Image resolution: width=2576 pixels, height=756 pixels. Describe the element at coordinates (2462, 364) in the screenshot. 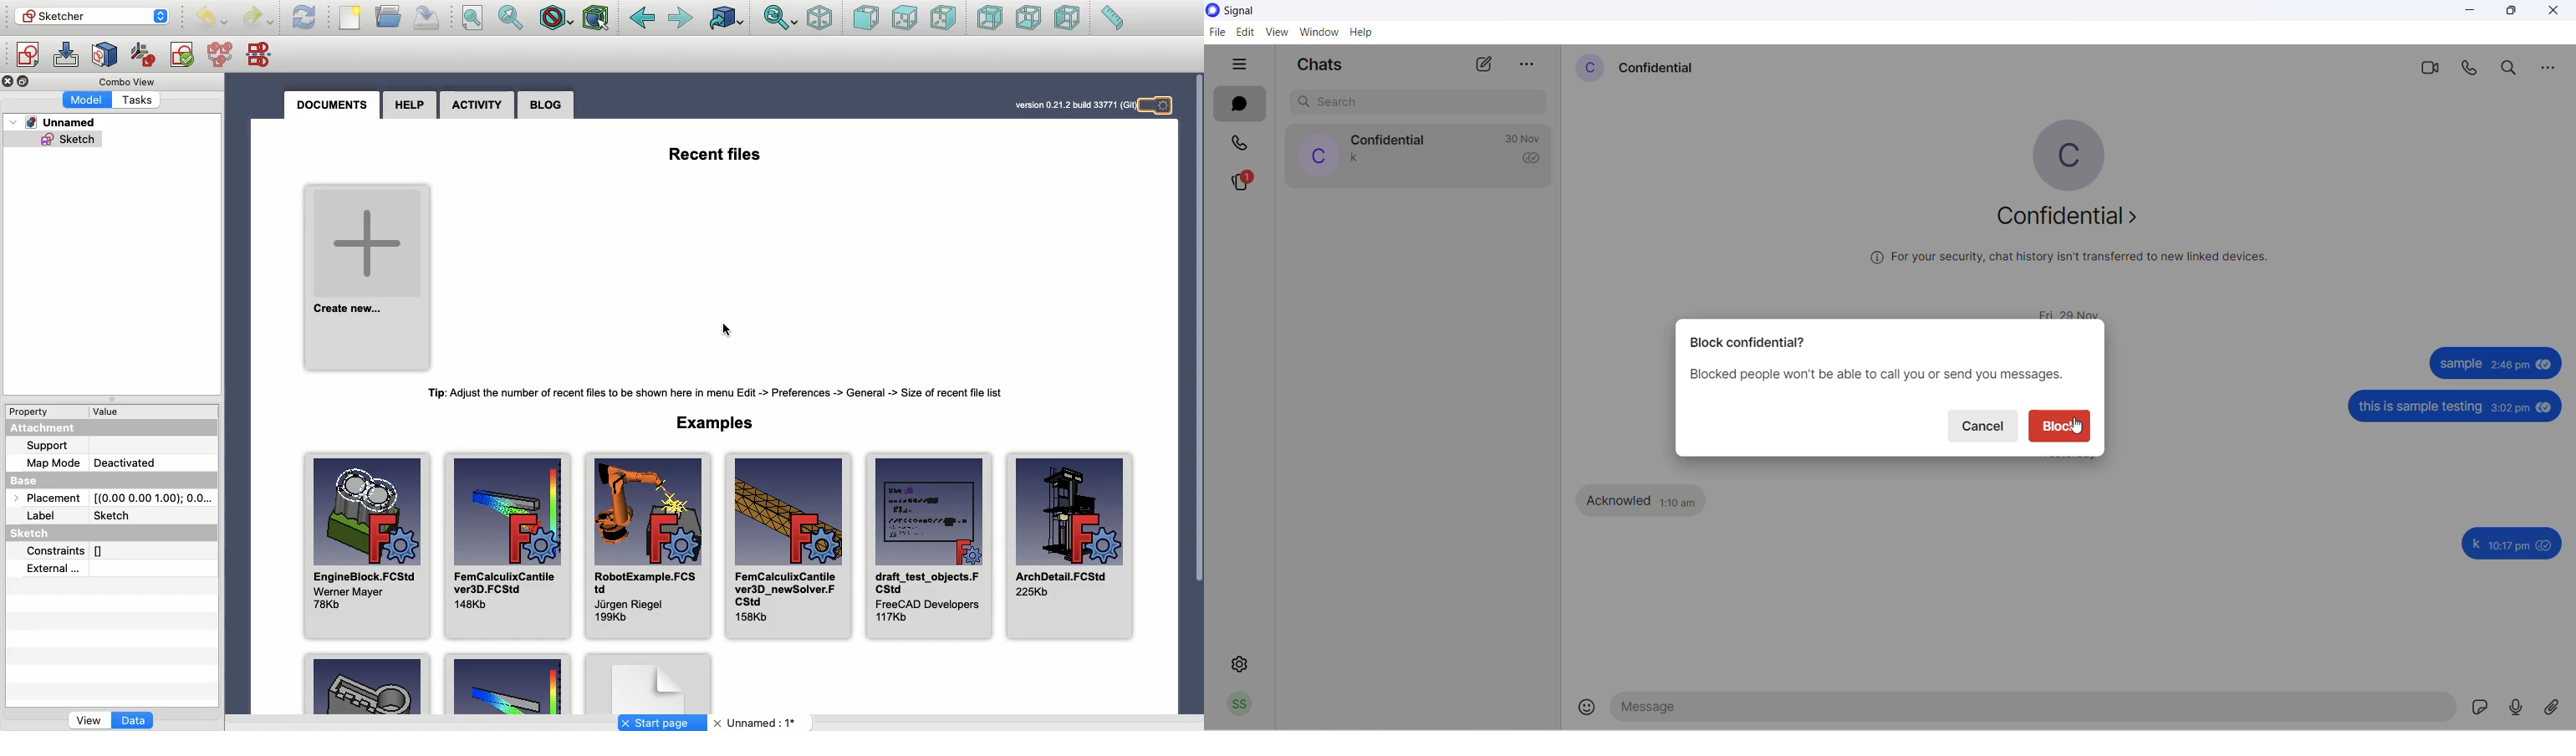

I see `sample` at that location.